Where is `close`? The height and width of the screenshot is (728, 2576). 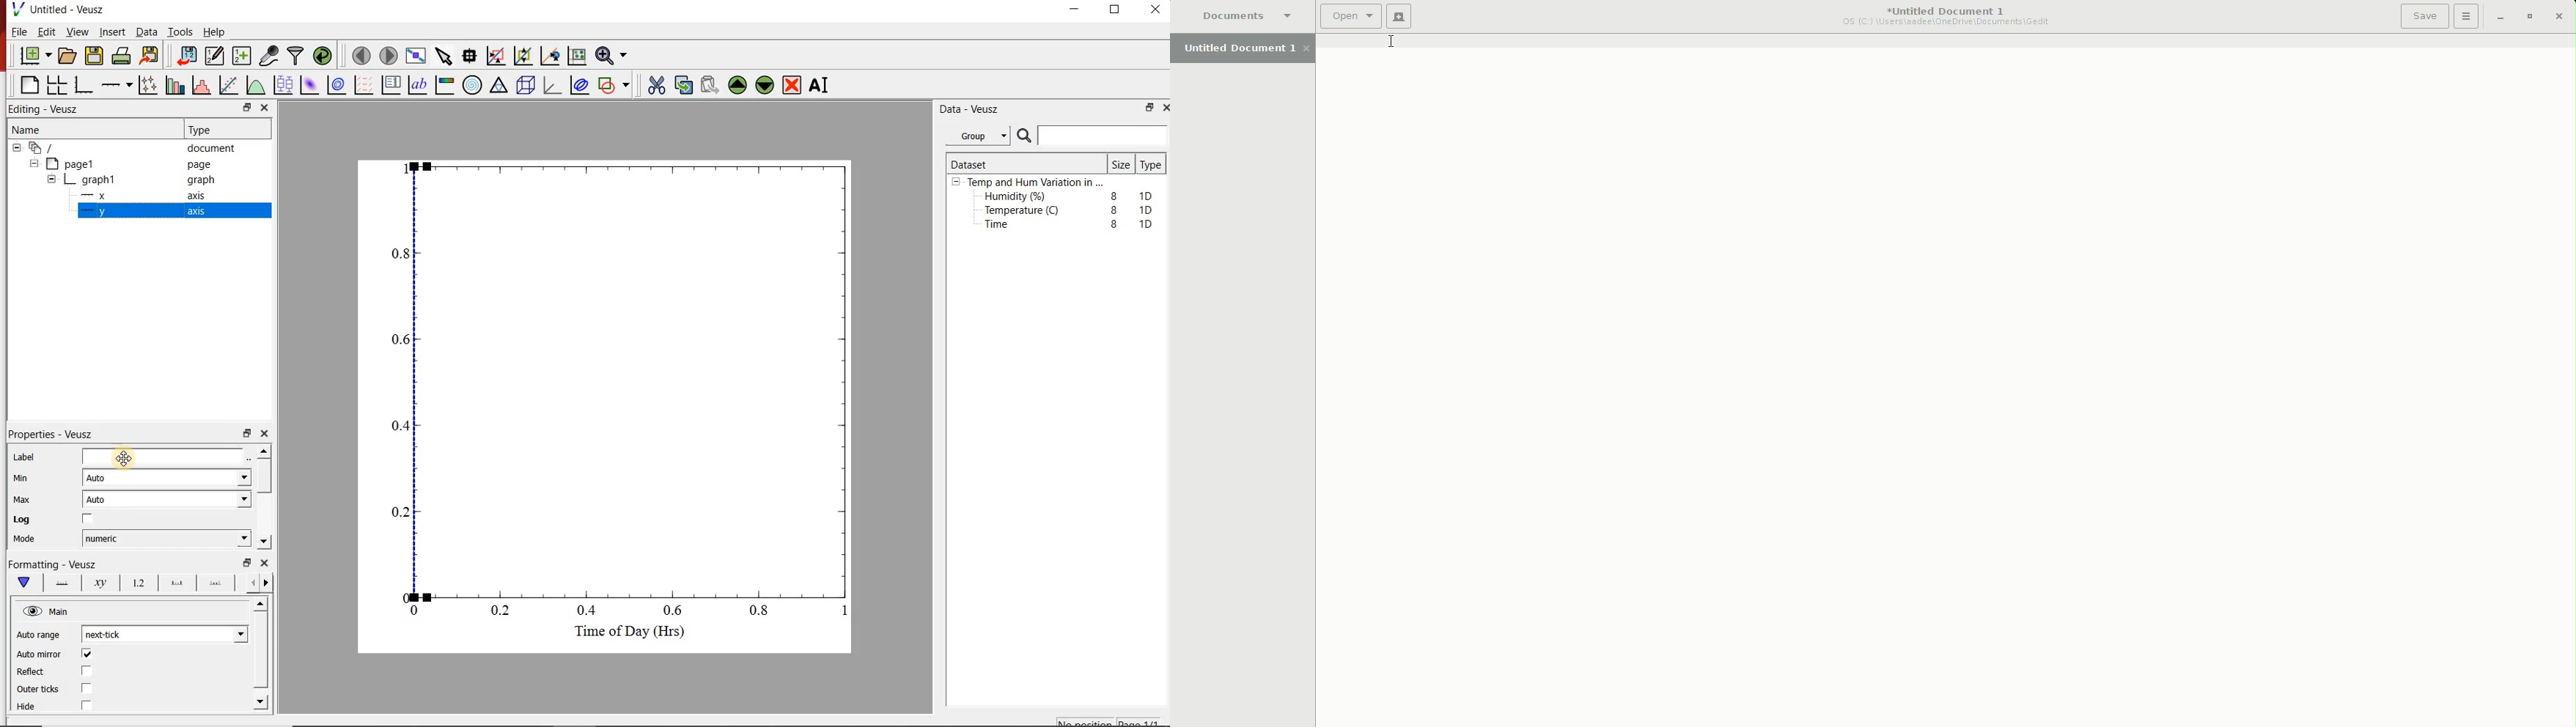 close is located at coordinates (1156, 10).